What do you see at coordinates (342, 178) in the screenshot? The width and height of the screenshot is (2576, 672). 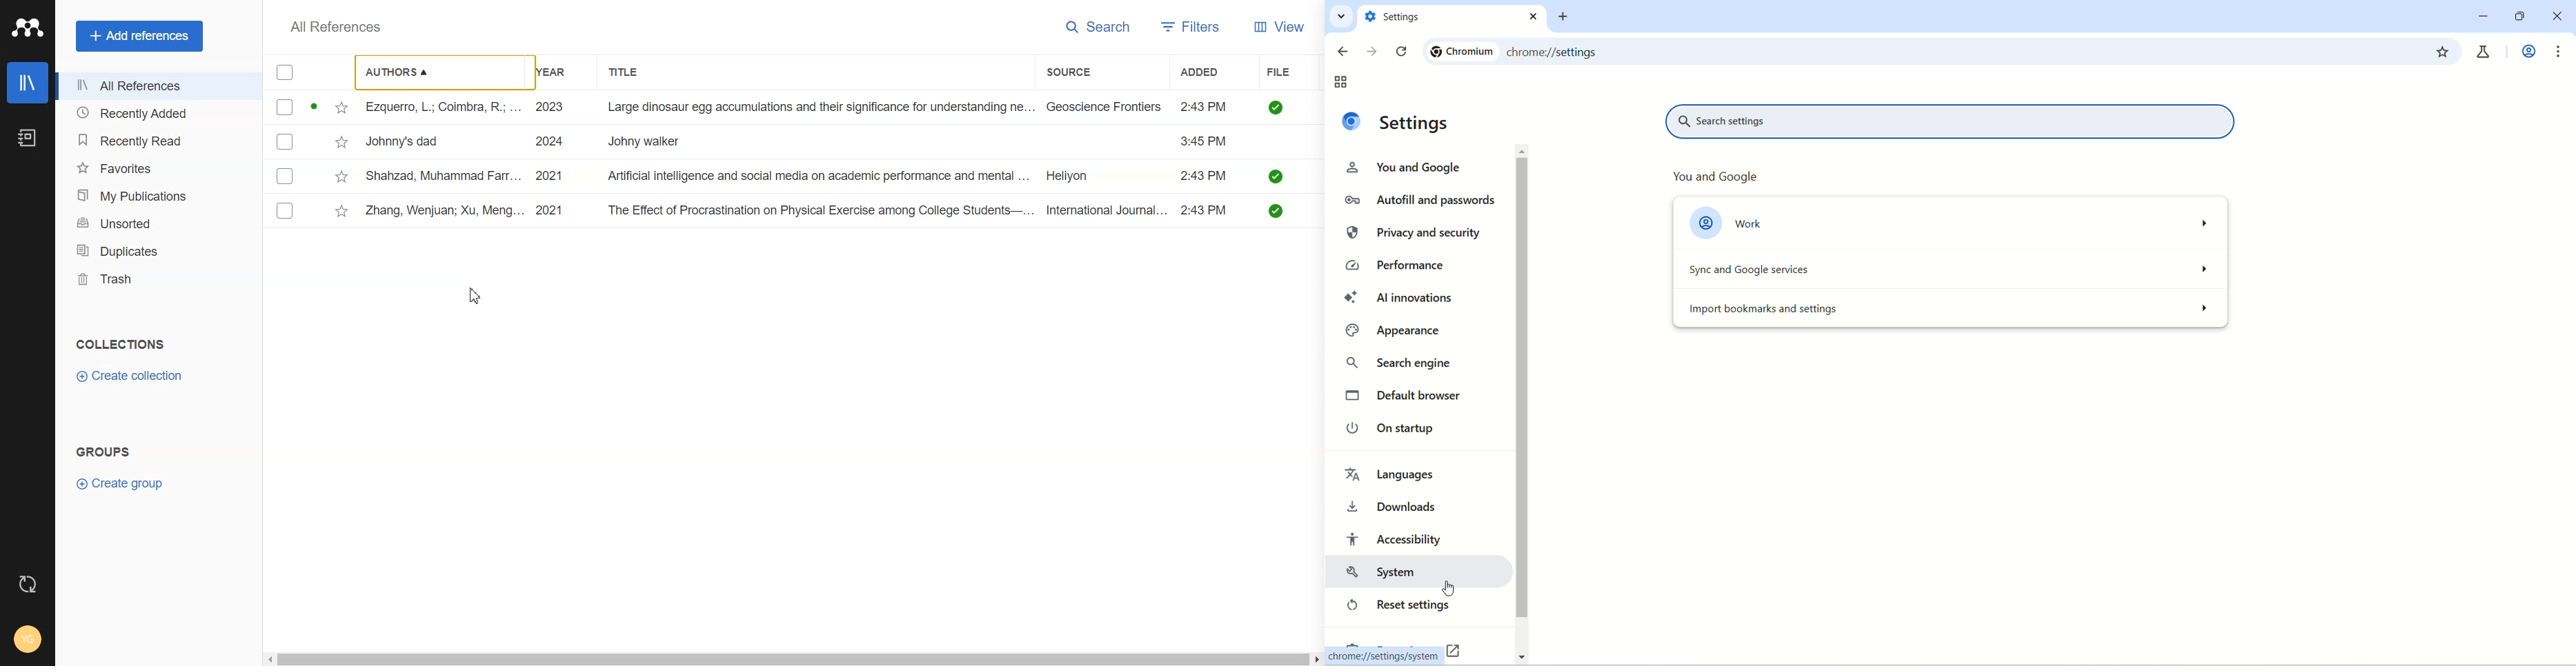 I see `Toggle favorites` at bounding box center [342, 178].